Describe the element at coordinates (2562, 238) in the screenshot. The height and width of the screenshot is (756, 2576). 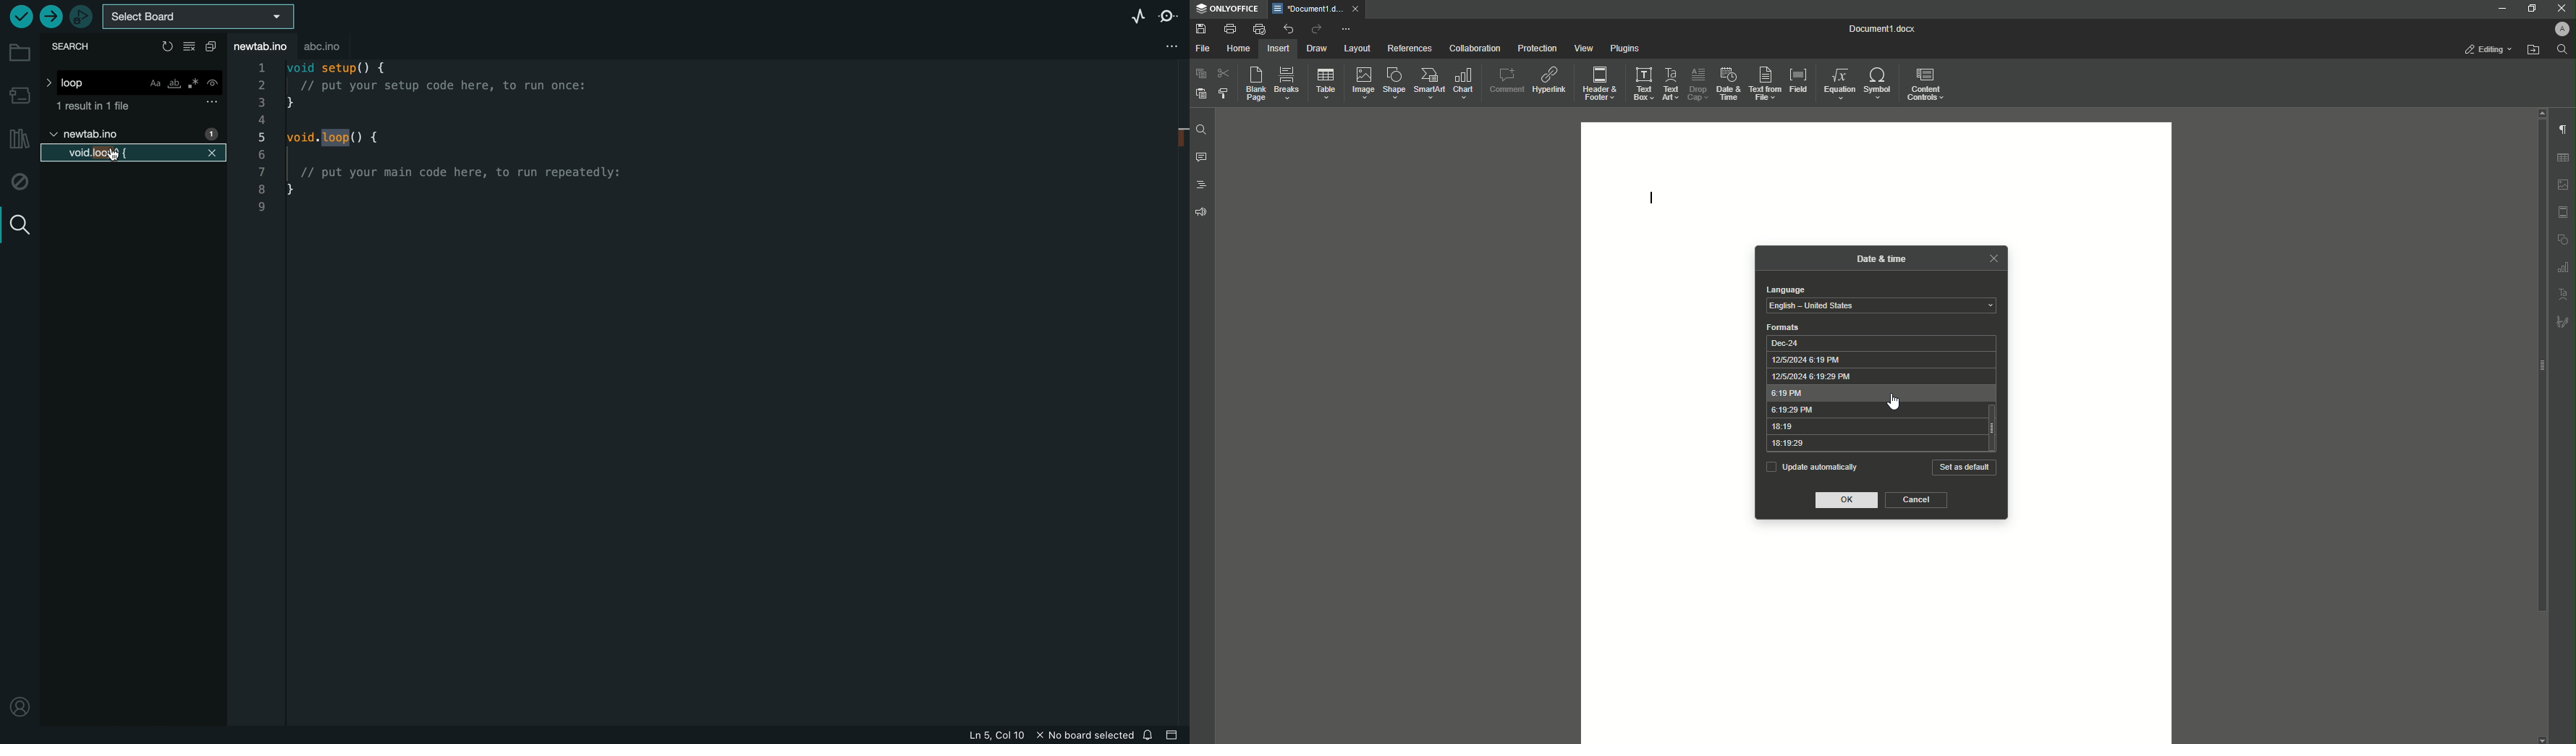
I see `shape settings` at that location.